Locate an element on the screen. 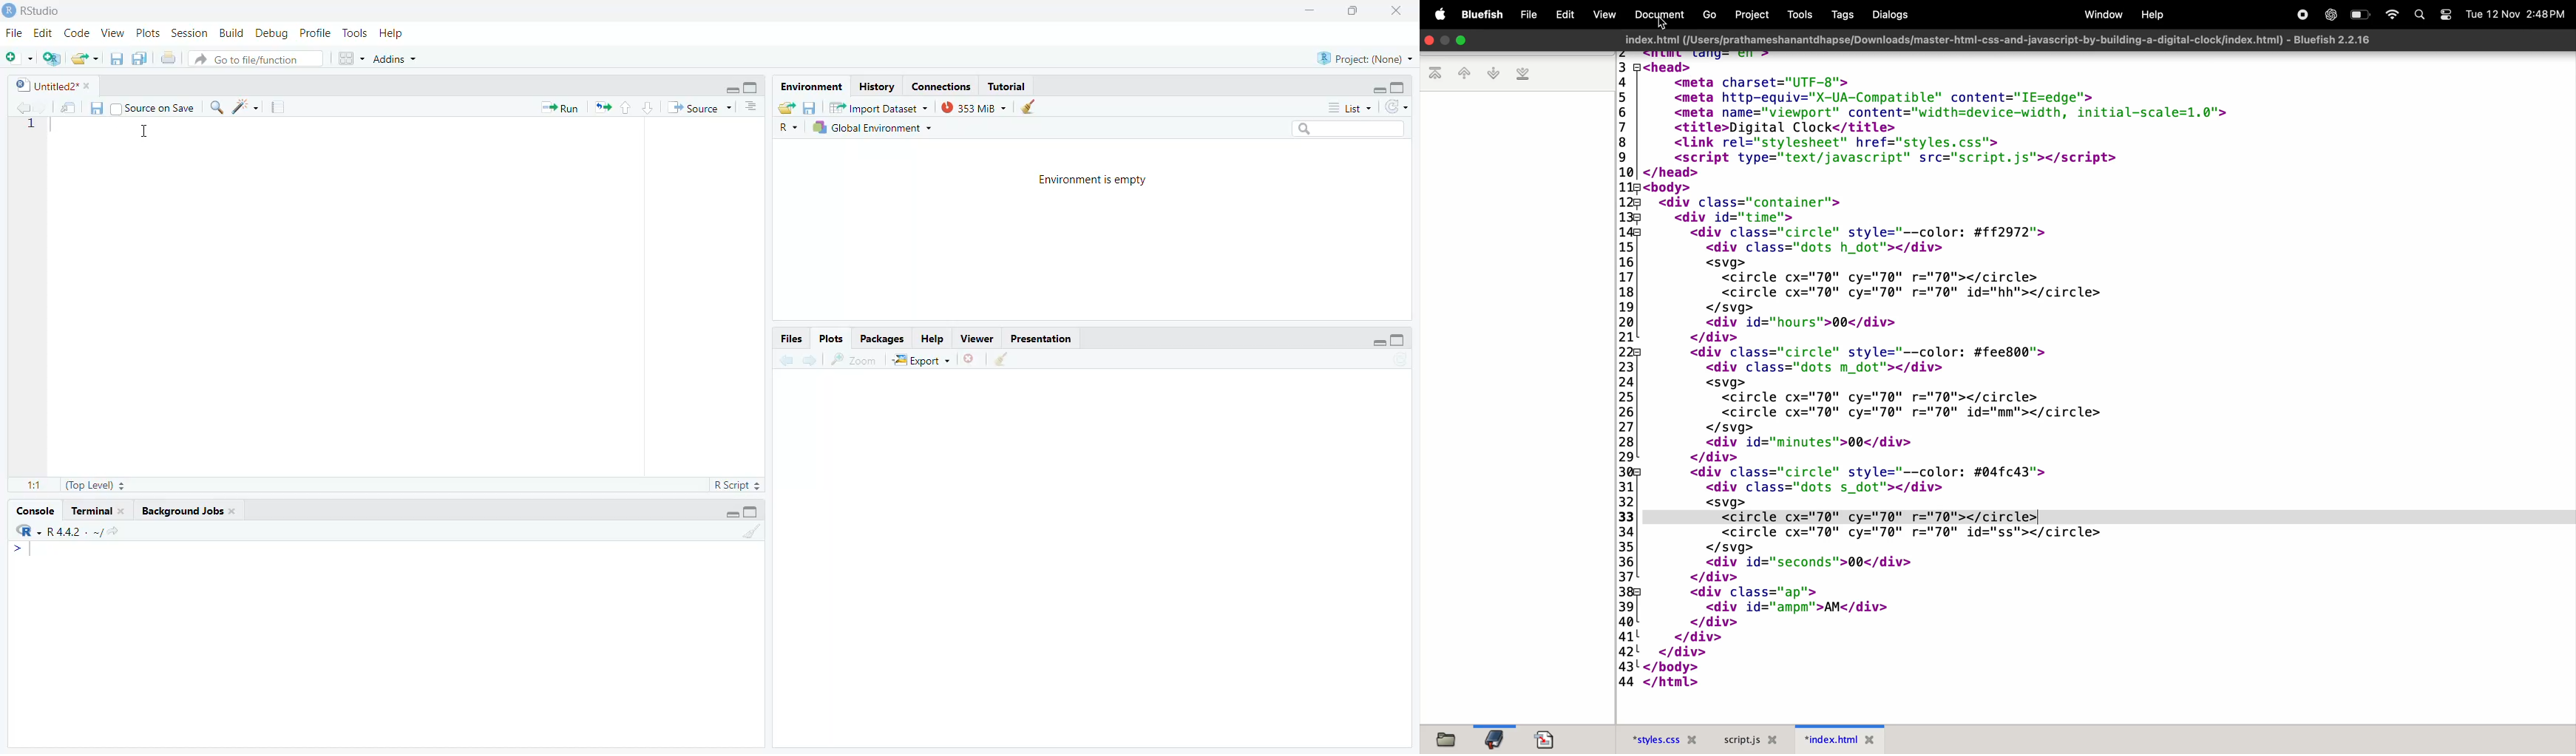  Environment is empty is located at coordinates (1097, 182).